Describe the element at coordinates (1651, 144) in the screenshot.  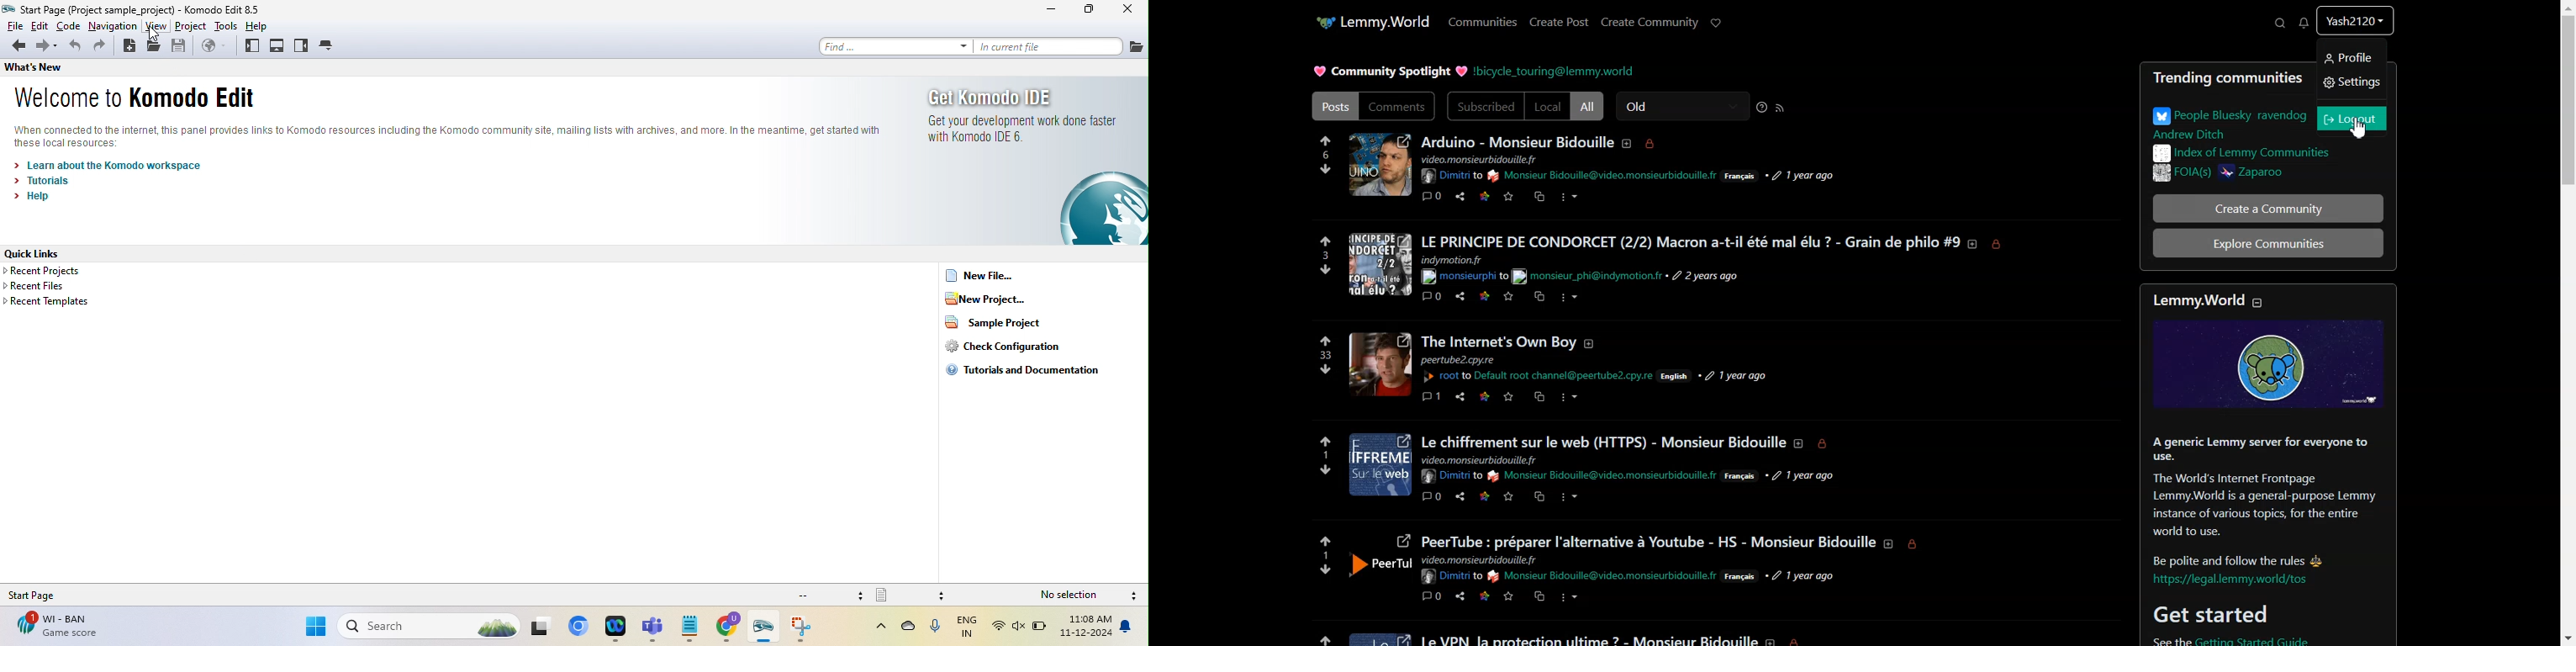
I see `Locked` at that location.